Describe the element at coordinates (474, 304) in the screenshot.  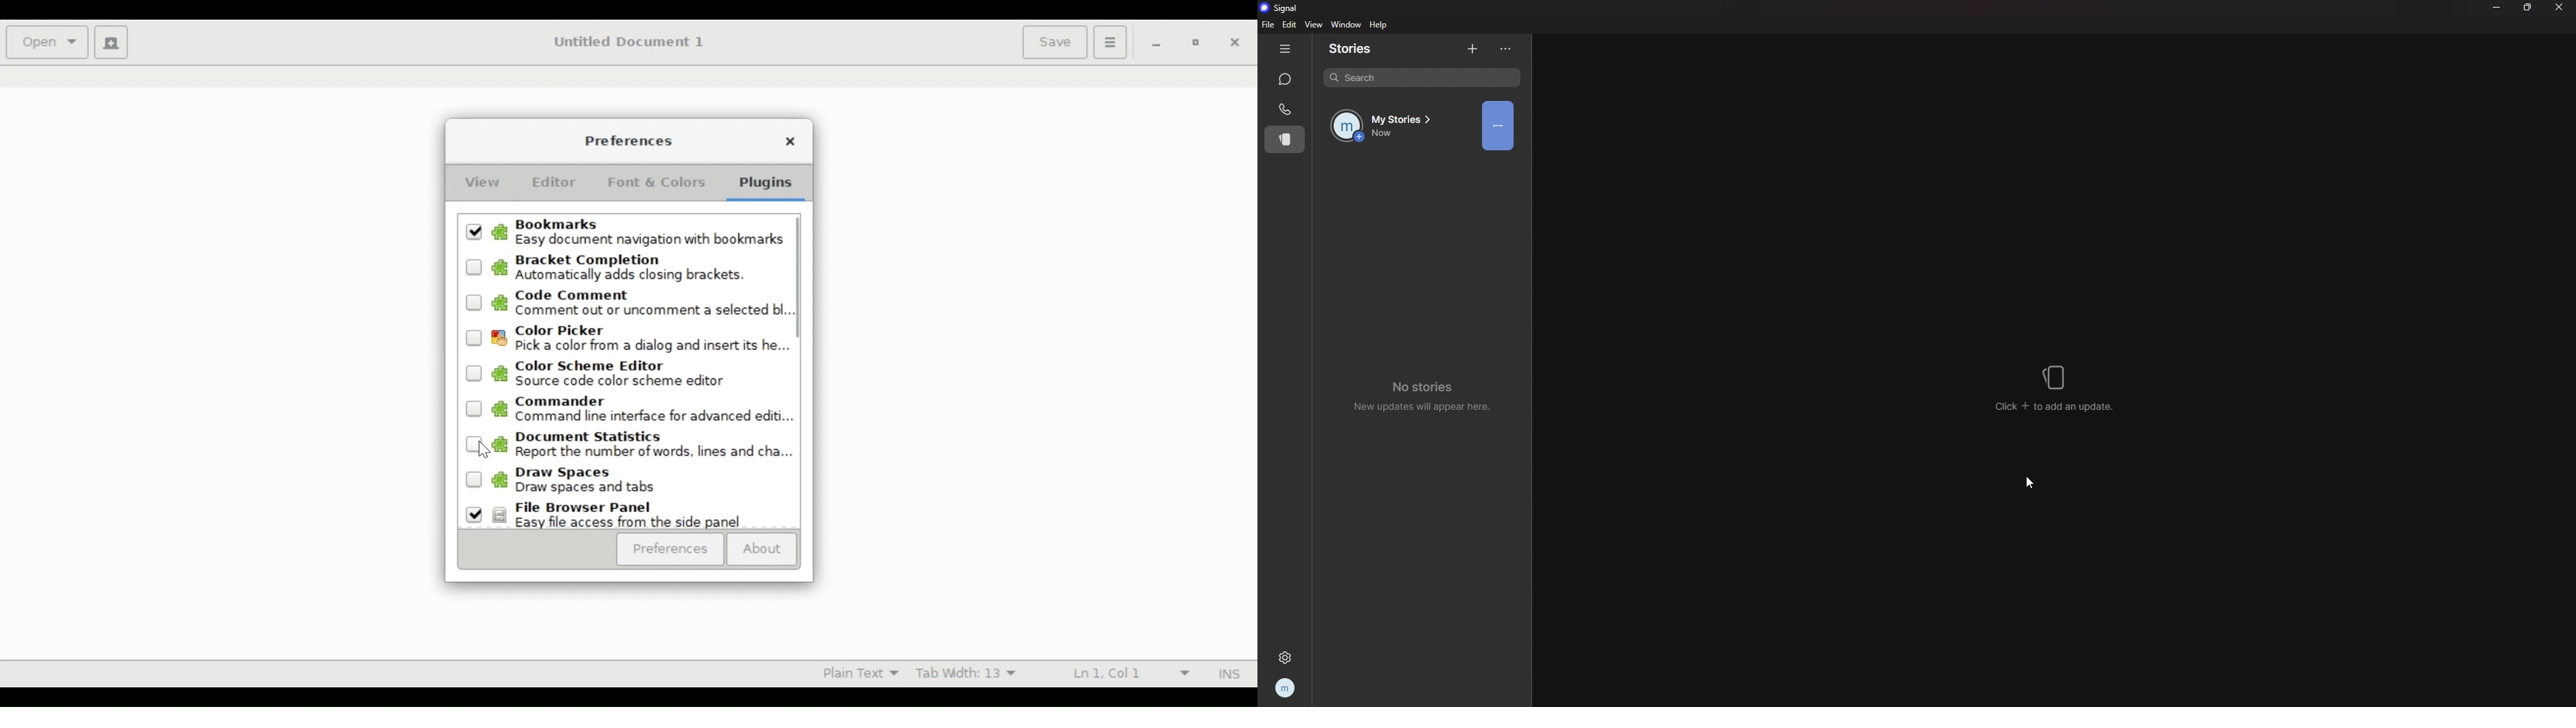
I see `Unselected` at that location.